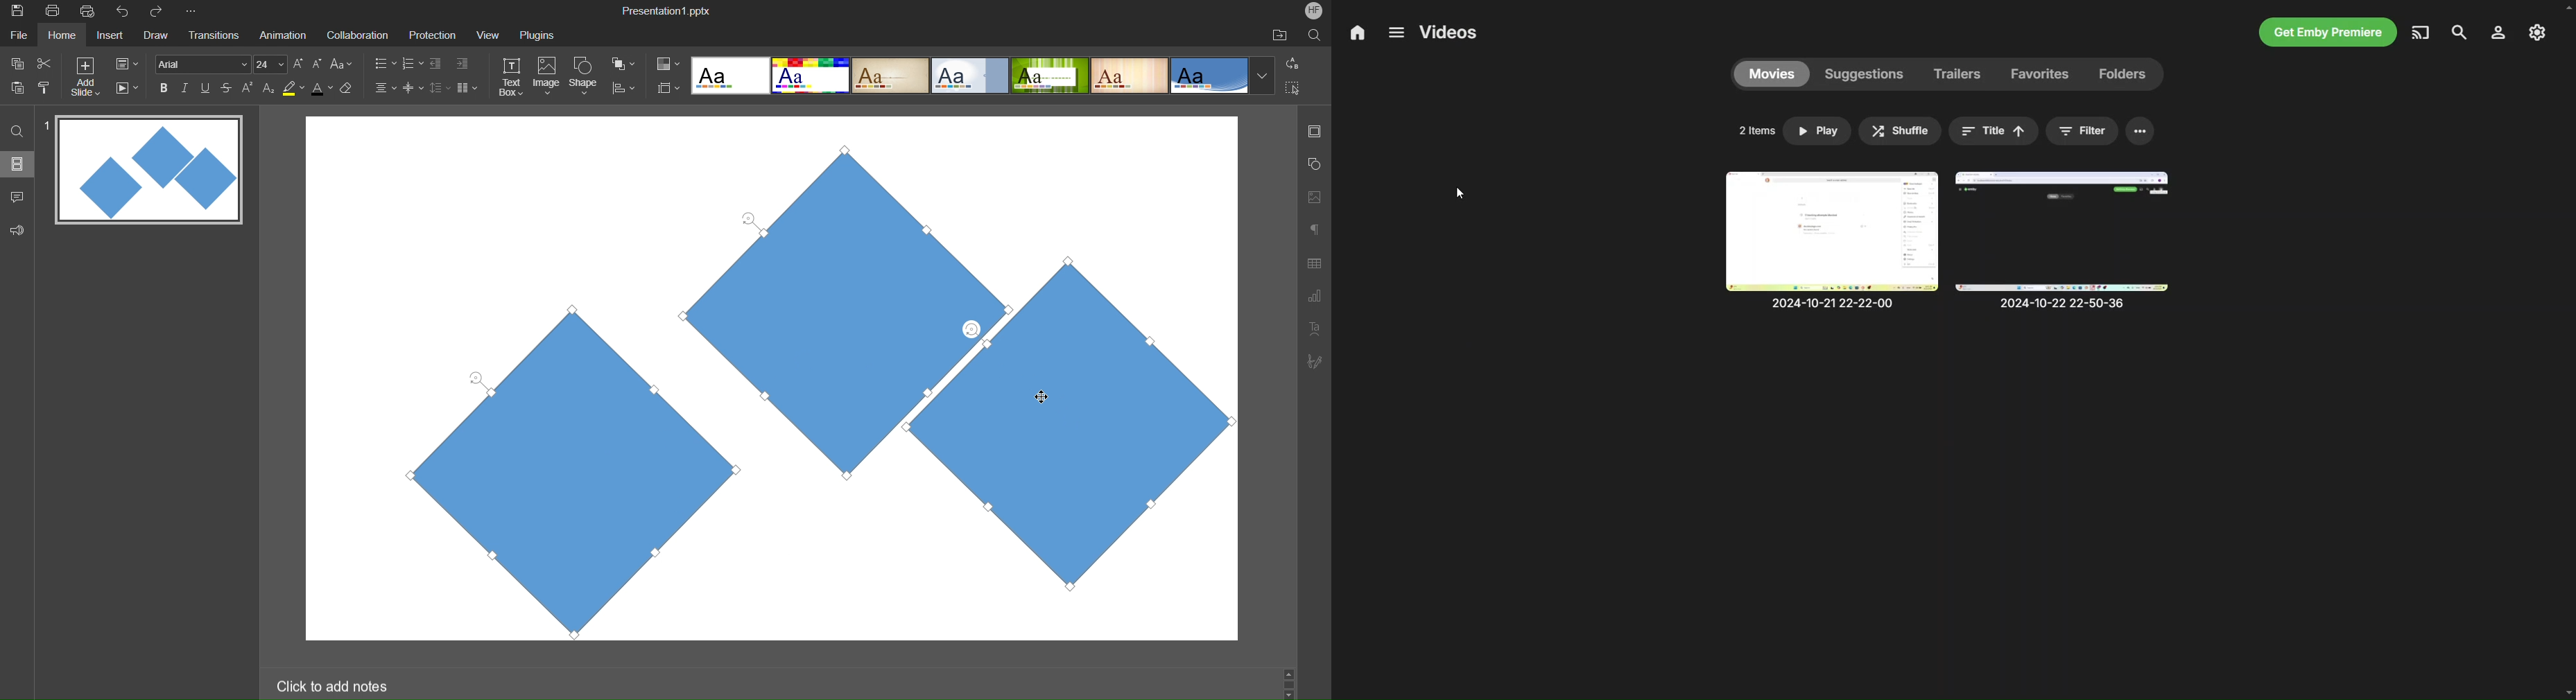 The image size is (2576, 700). What do you see at coordinates (294, 88) in the screenshot?
I see `Highlight` at bounding box center [294, 88].